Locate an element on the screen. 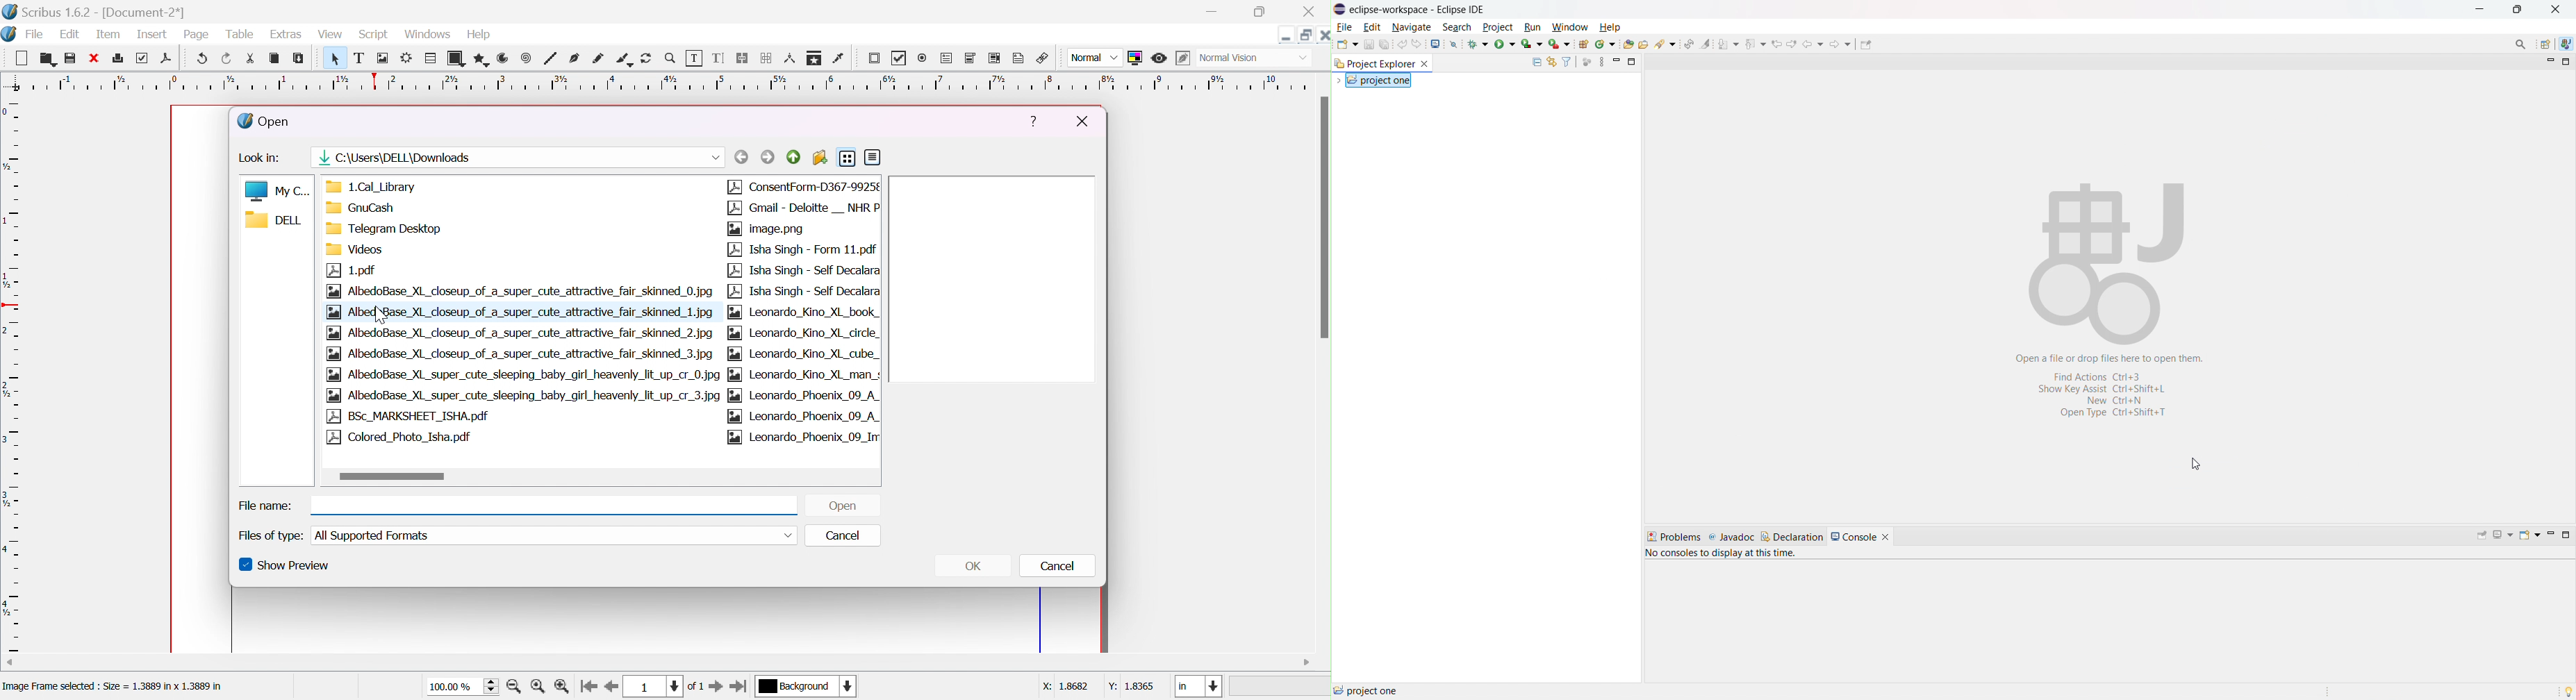 This screenshot has width=2576, height=700. Isha Singh - Form 11.pdf | | is located at coordinates (801, 250).